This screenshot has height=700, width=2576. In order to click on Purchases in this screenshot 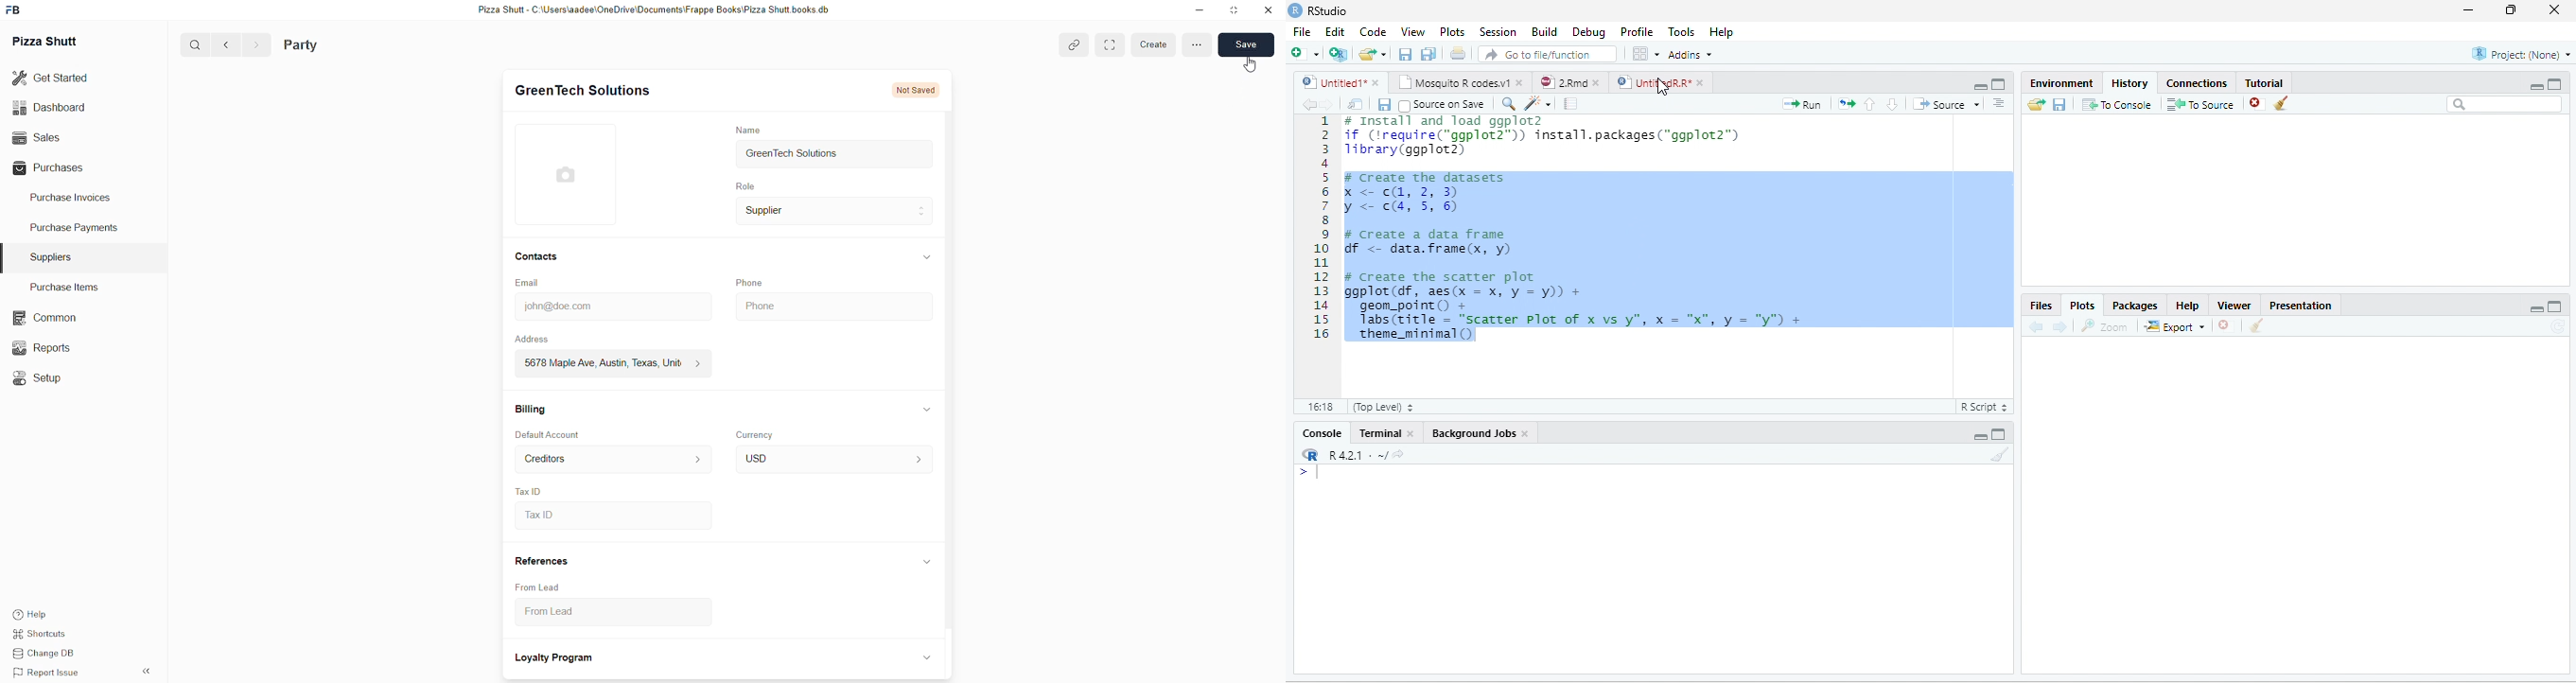, I will do `click(65, 167)`.